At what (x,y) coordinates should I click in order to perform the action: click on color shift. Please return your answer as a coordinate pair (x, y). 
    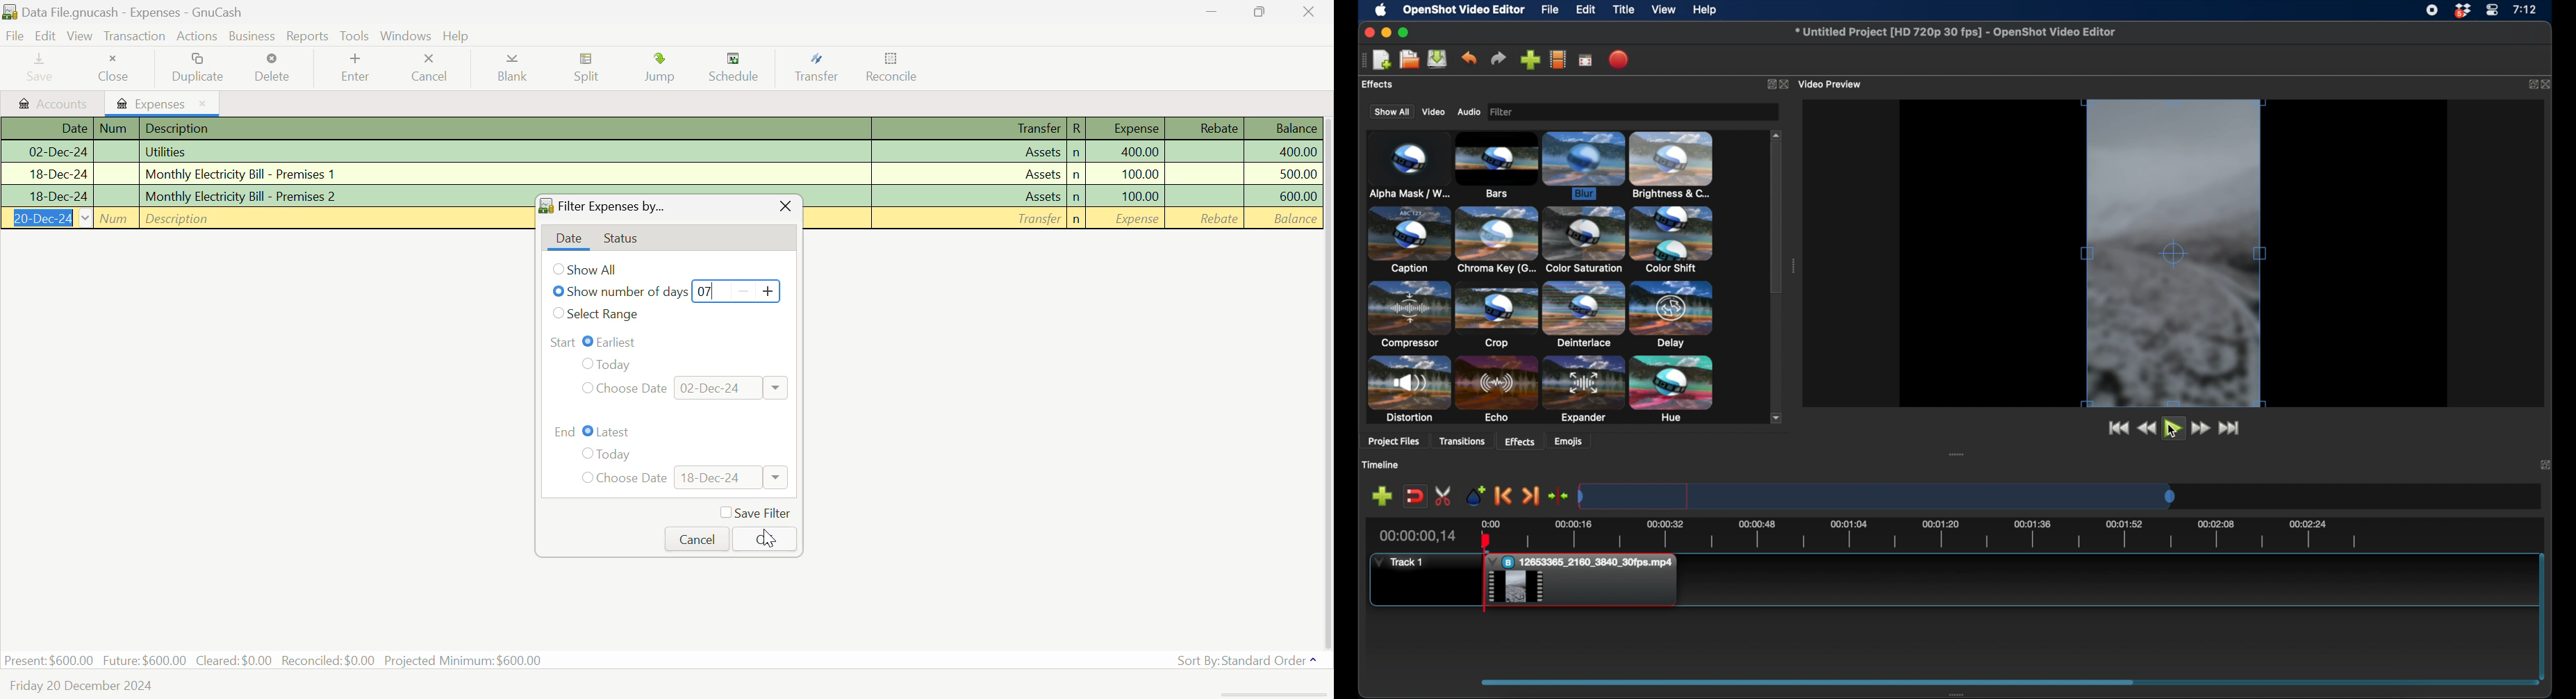
    Looking at the image, I should click on (1671, 239).